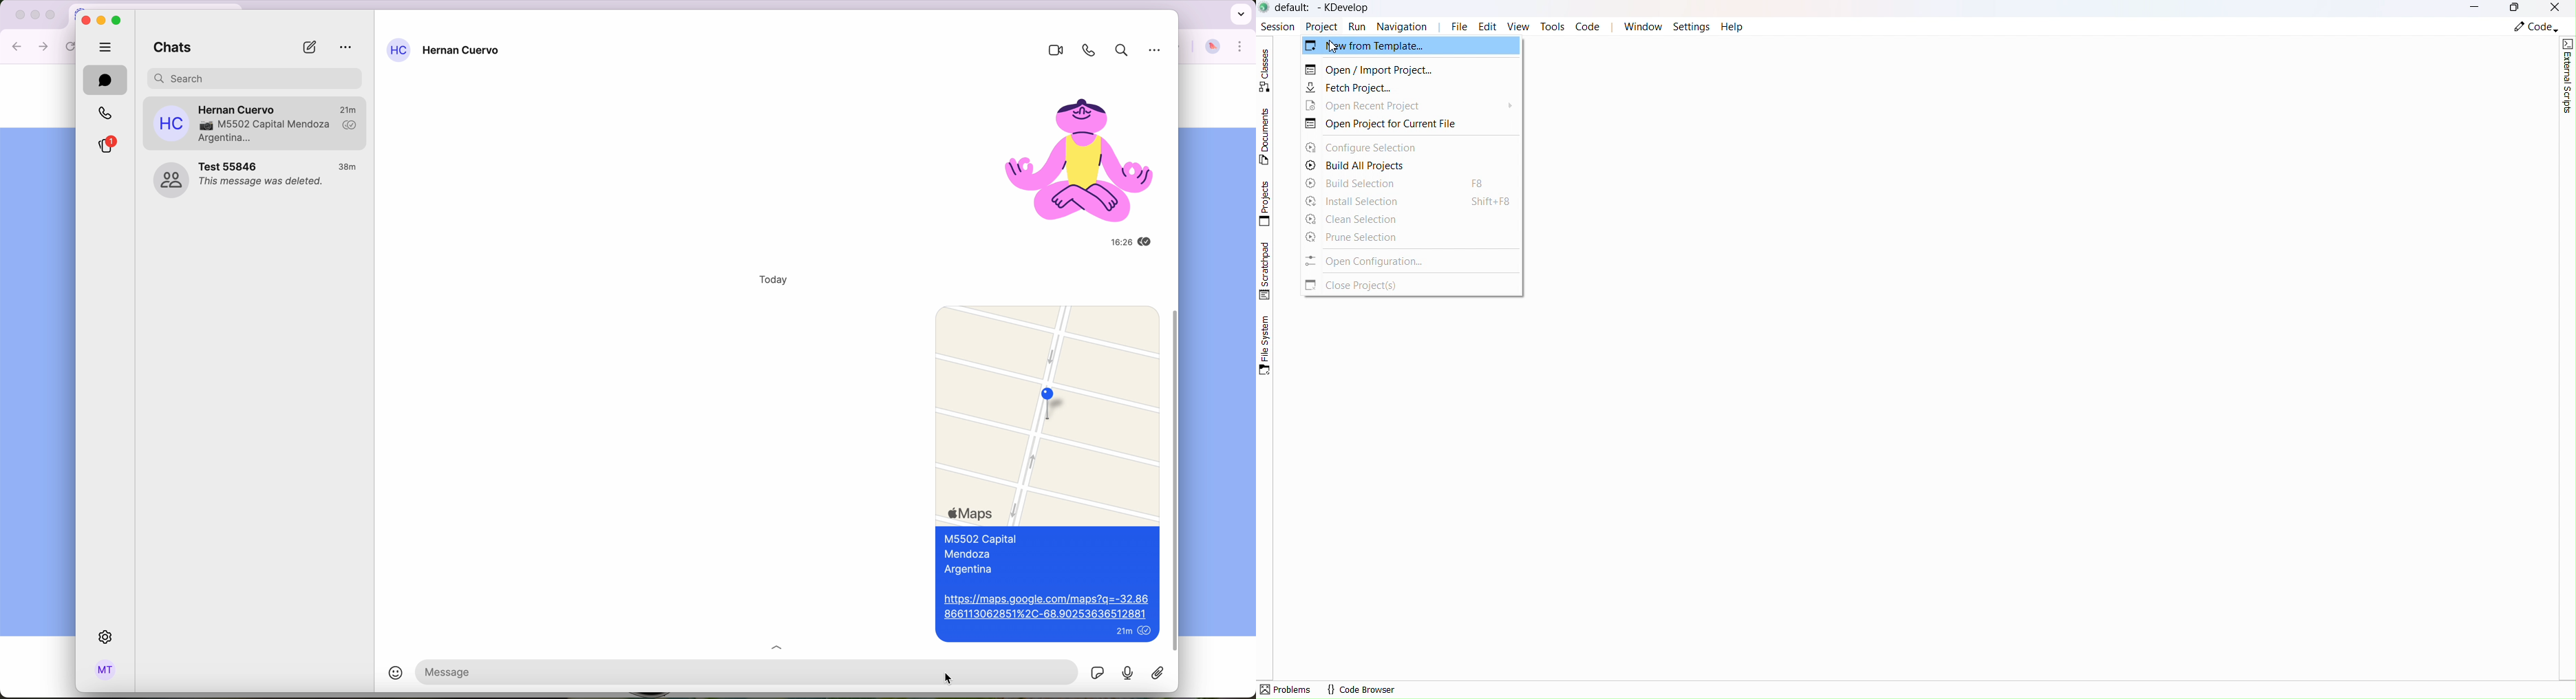 The width and height of the screenshot is (2576, 700). Describe the element at coordinates (348, 167) in the screenshot. I see `38m` at that location.